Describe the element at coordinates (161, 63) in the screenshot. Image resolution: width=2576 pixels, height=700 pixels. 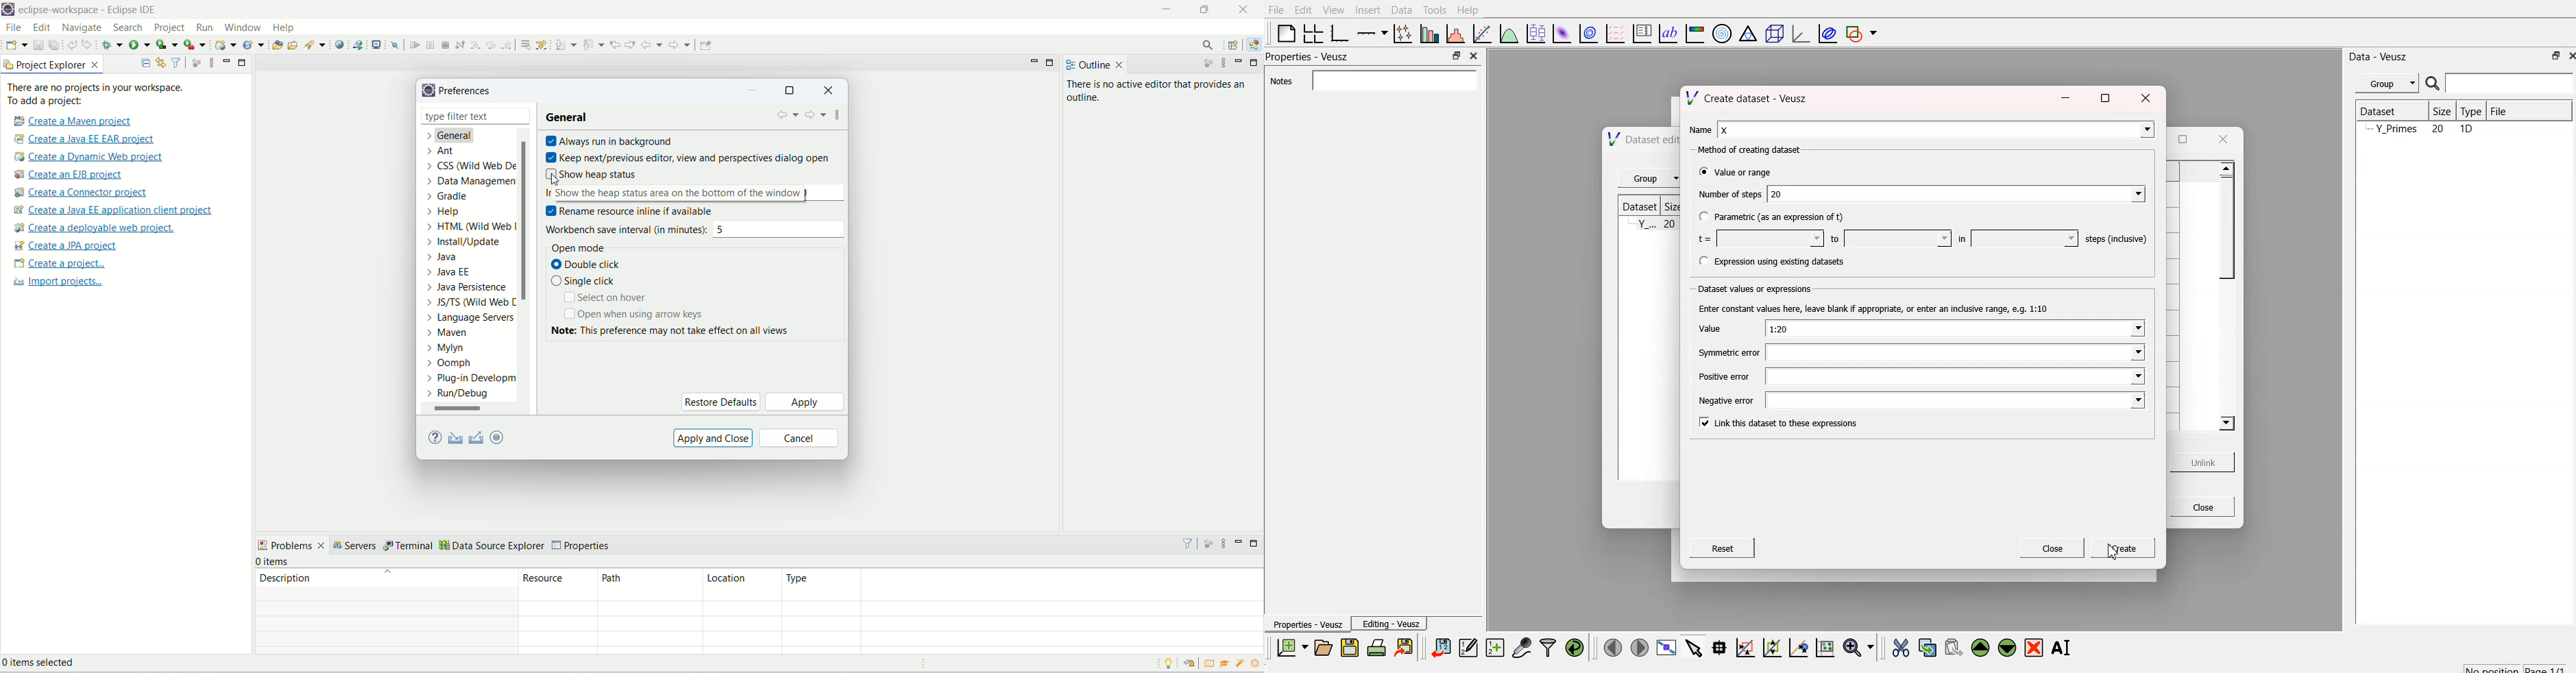
I see `link with editor` at that location.